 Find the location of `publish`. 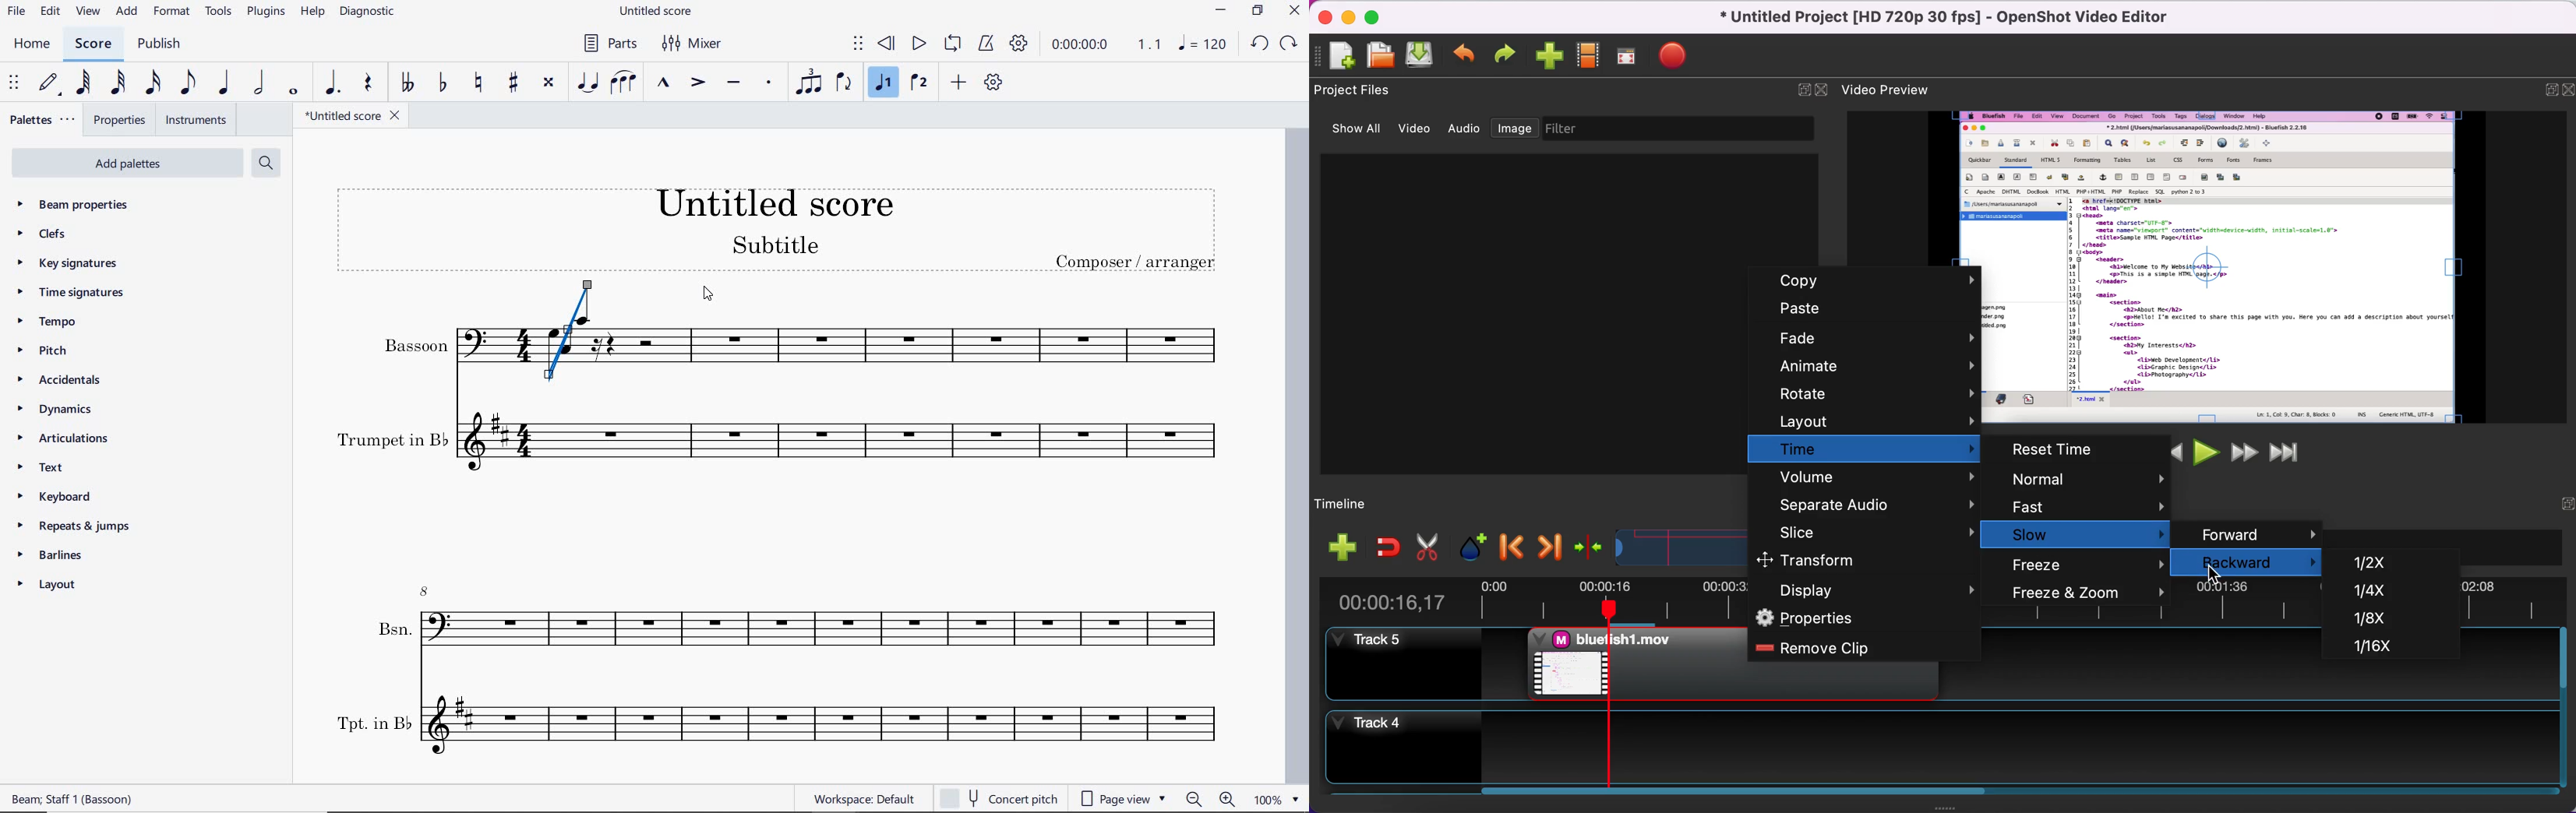

publish is located at coordinates (159, 44).